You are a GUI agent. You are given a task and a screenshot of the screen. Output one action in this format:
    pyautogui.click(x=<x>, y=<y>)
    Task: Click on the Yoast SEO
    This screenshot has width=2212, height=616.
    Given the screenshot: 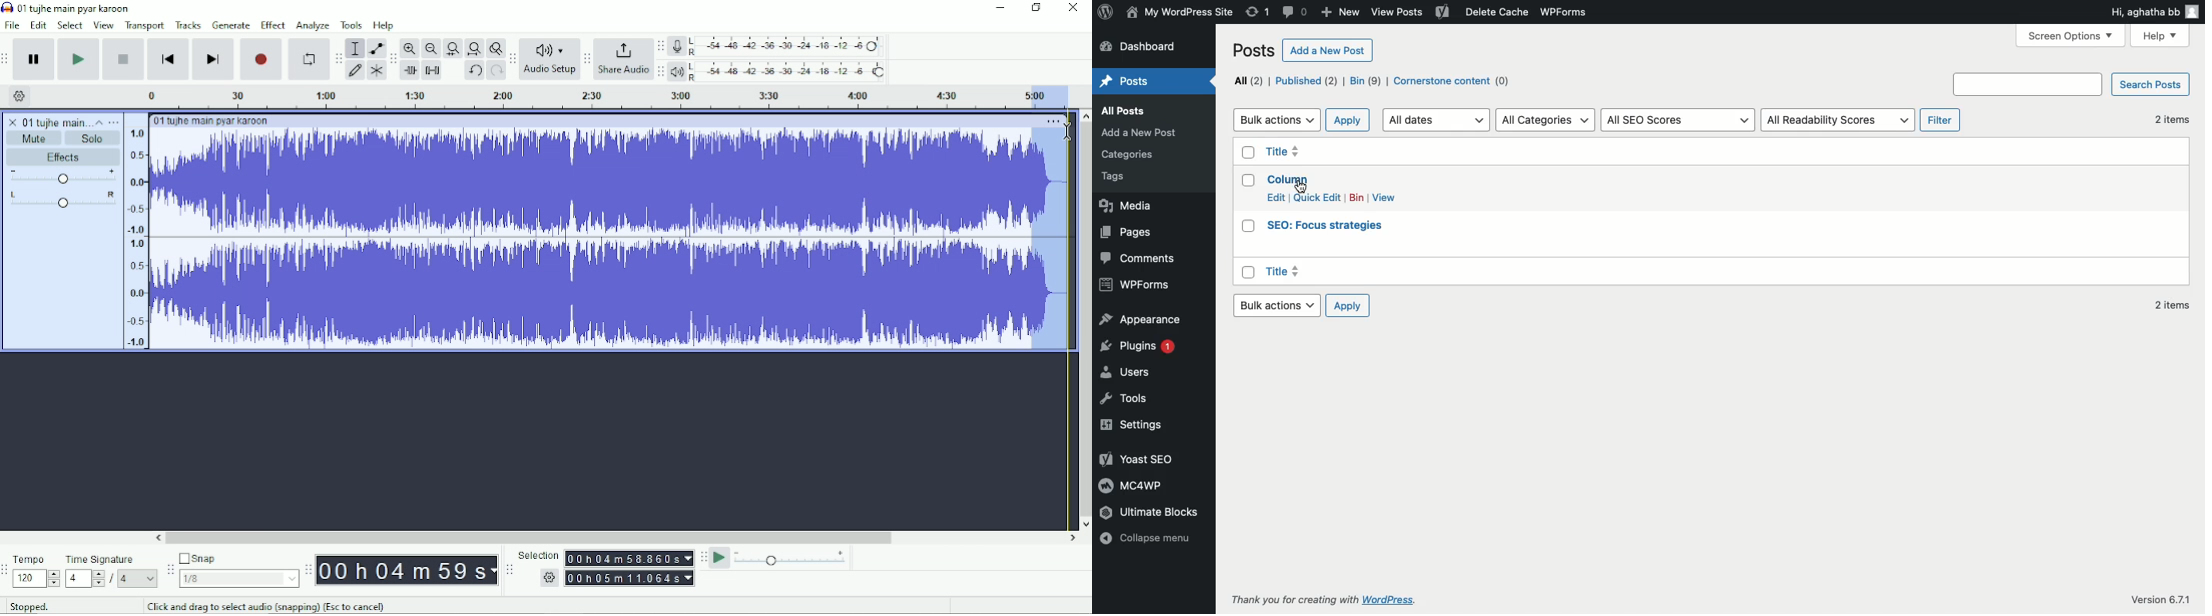 What is the action you would take?
    pyautogui.click(x=1141, y=458)
    